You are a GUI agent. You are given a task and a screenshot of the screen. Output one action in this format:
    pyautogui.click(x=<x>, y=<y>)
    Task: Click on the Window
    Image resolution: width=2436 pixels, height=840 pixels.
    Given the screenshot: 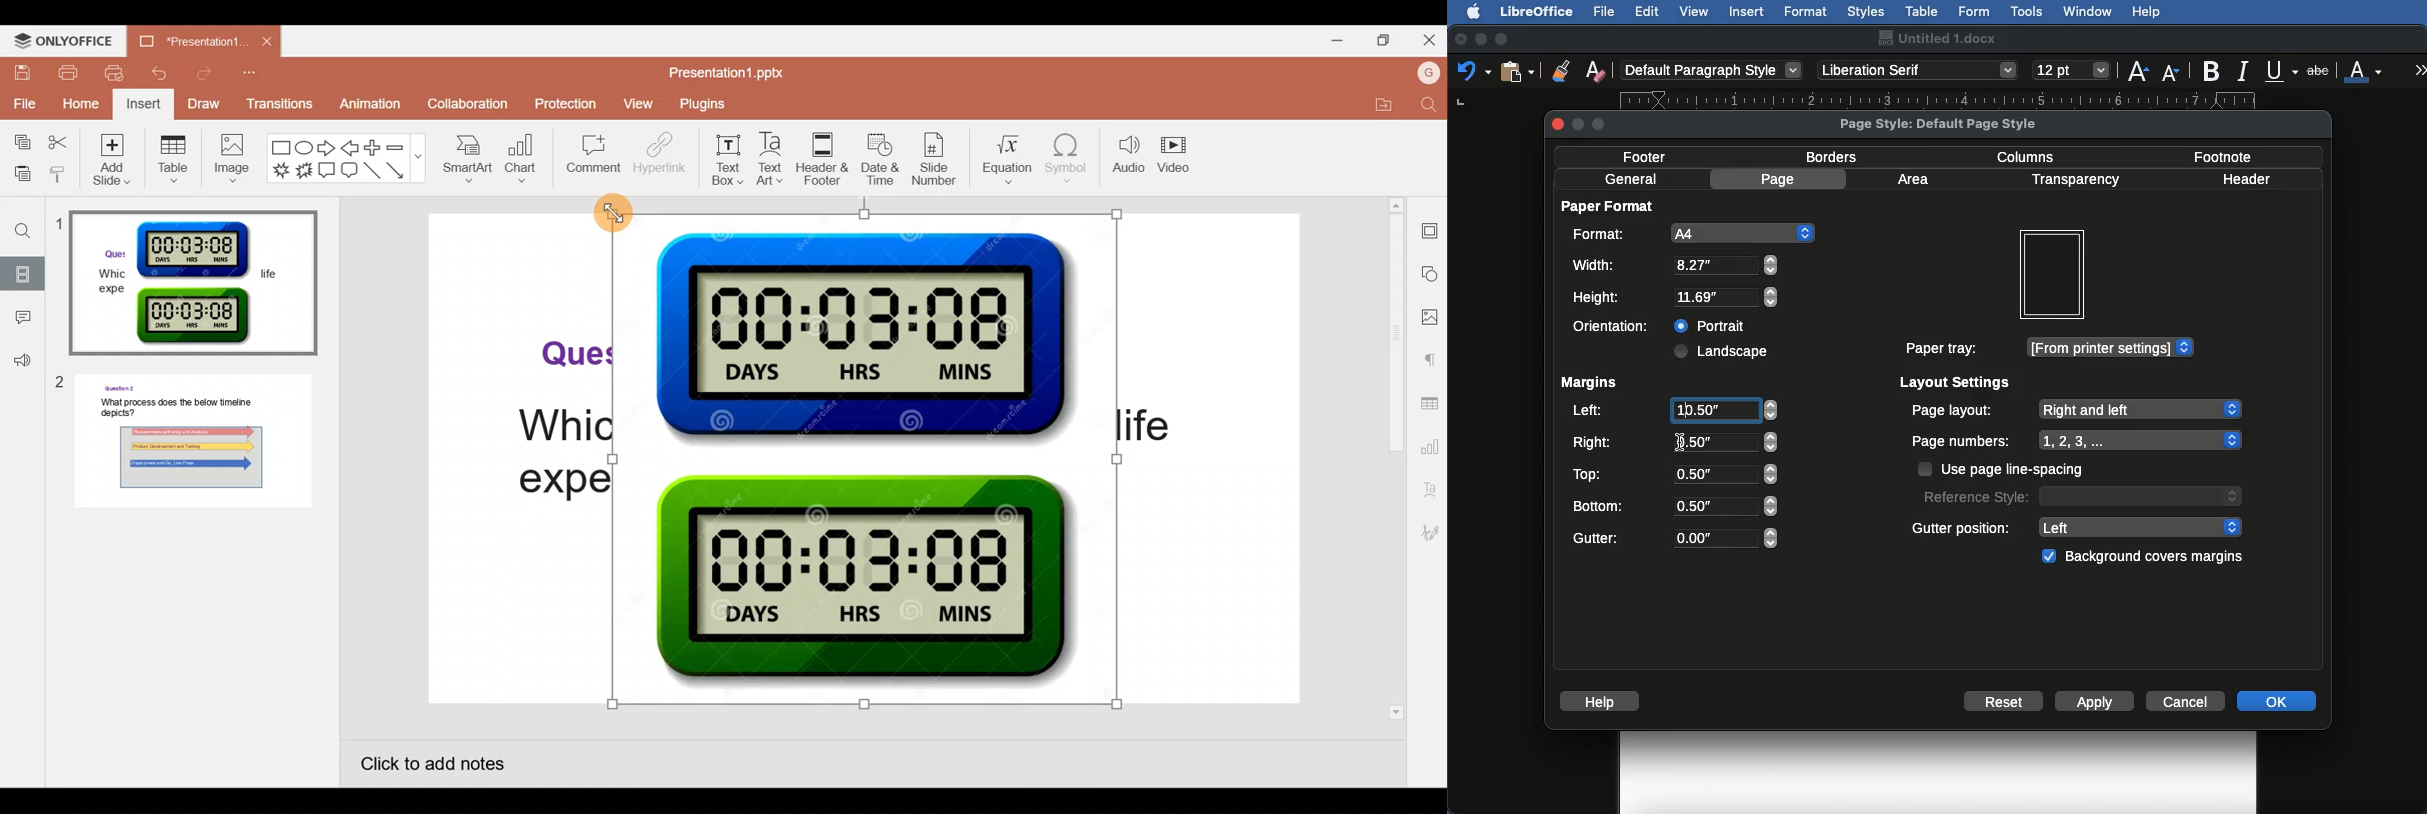 What is the action you would take?
    pyautogui.click(x=2088, y=12)
    